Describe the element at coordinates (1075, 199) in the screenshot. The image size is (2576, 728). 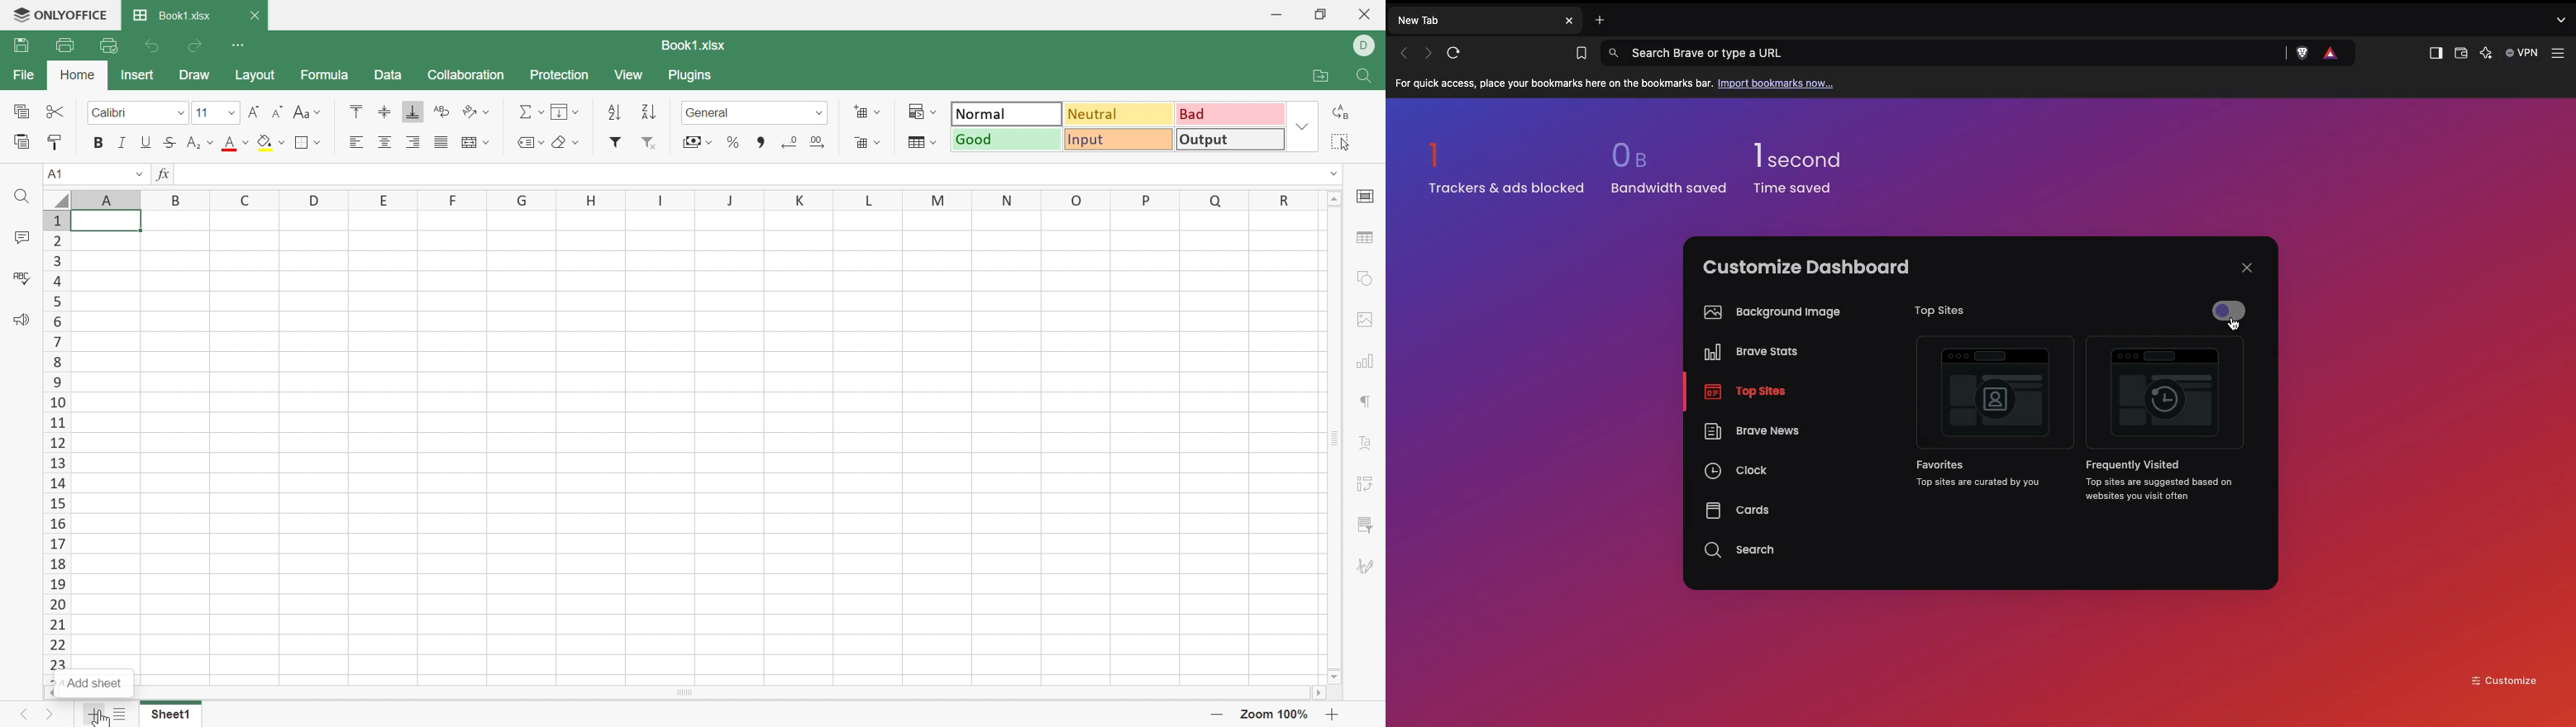
I see `O` at that location.